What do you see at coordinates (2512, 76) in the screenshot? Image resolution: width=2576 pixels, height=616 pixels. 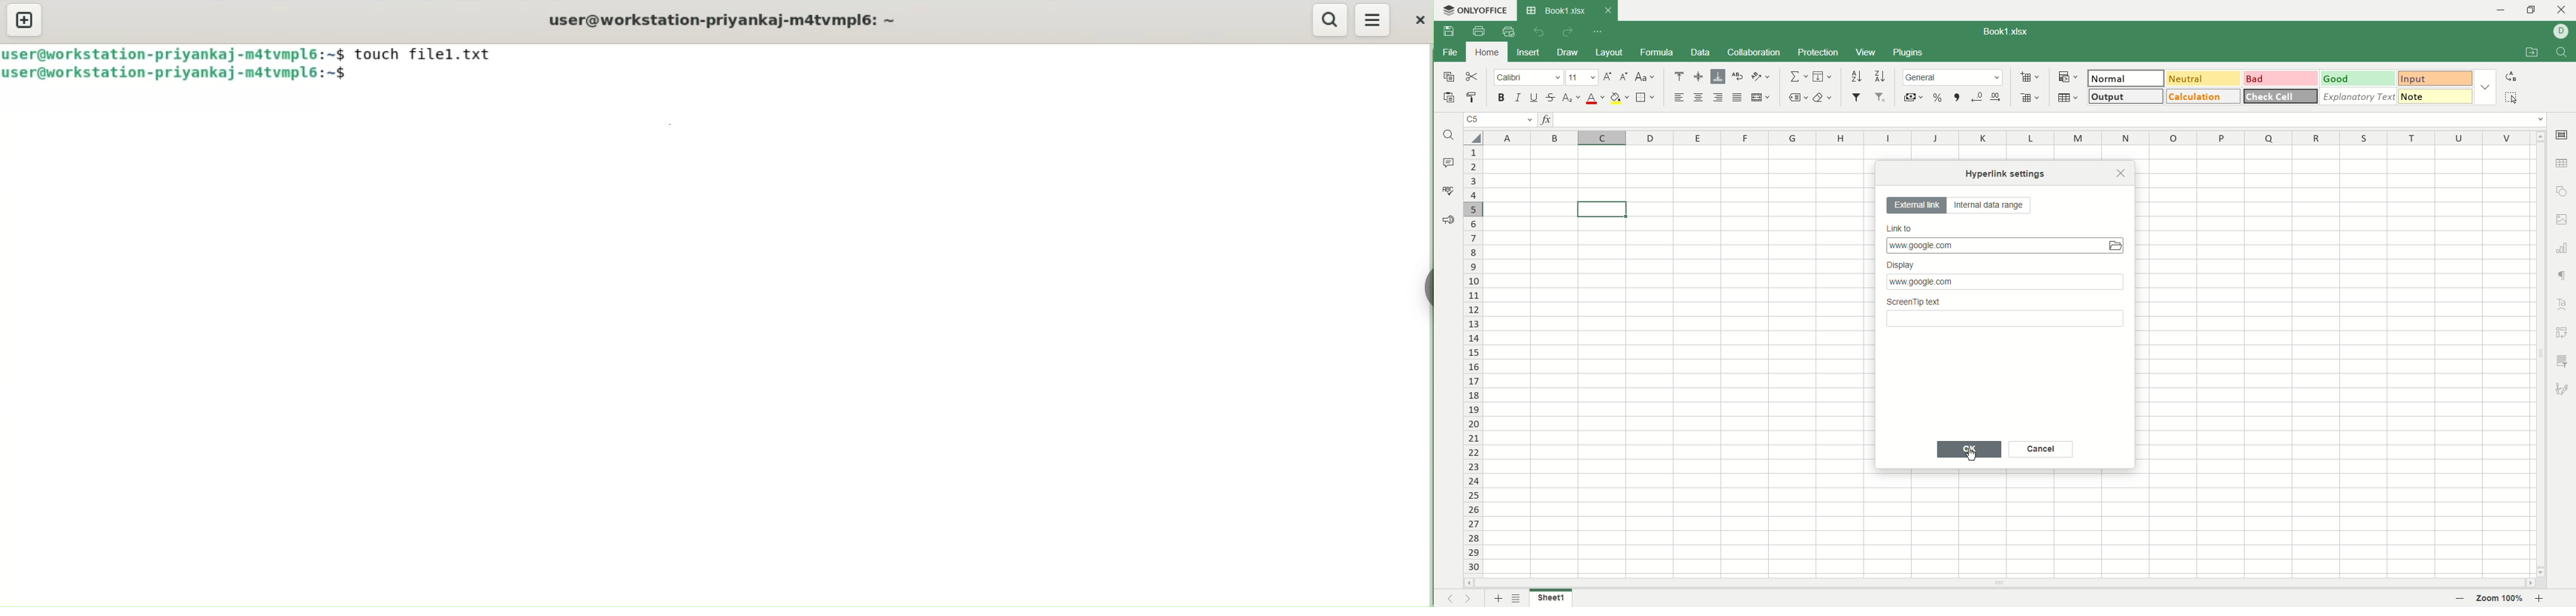 I see `replace` at bounding box center [2512, 76].